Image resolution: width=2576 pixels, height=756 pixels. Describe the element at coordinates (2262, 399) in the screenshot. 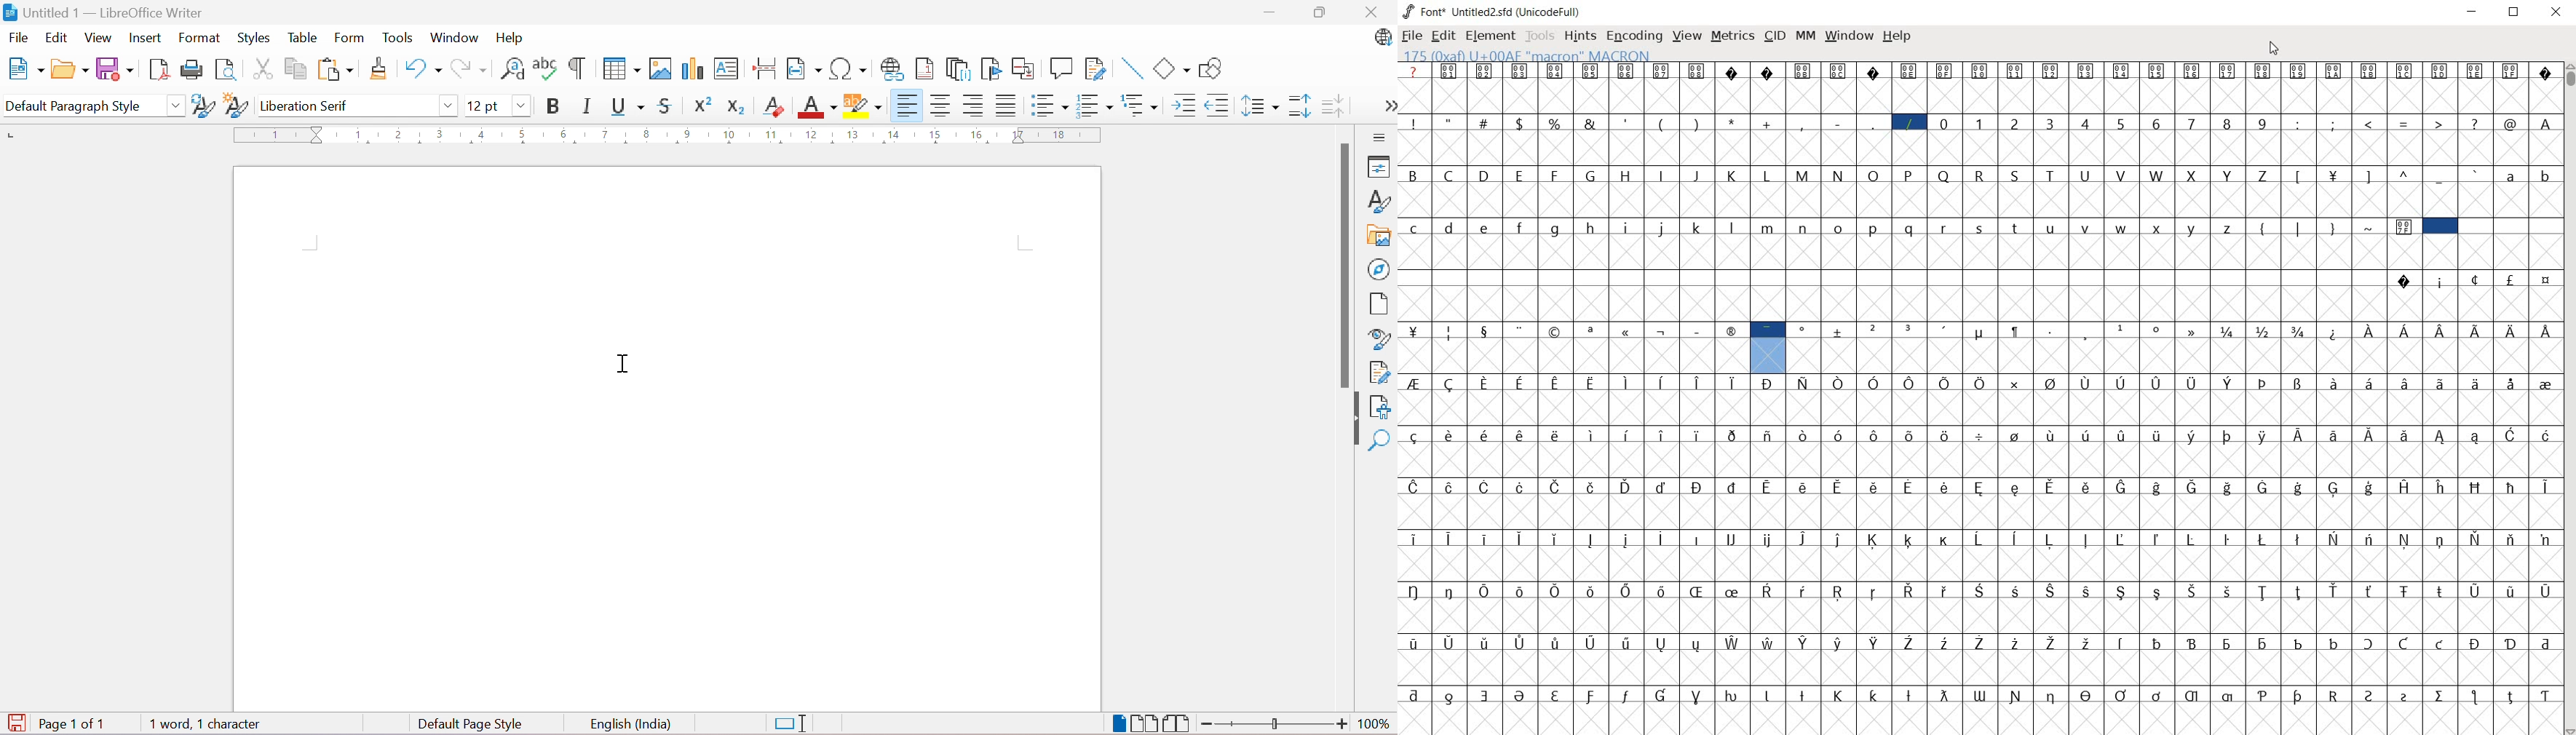

I see `special characters` at that location.